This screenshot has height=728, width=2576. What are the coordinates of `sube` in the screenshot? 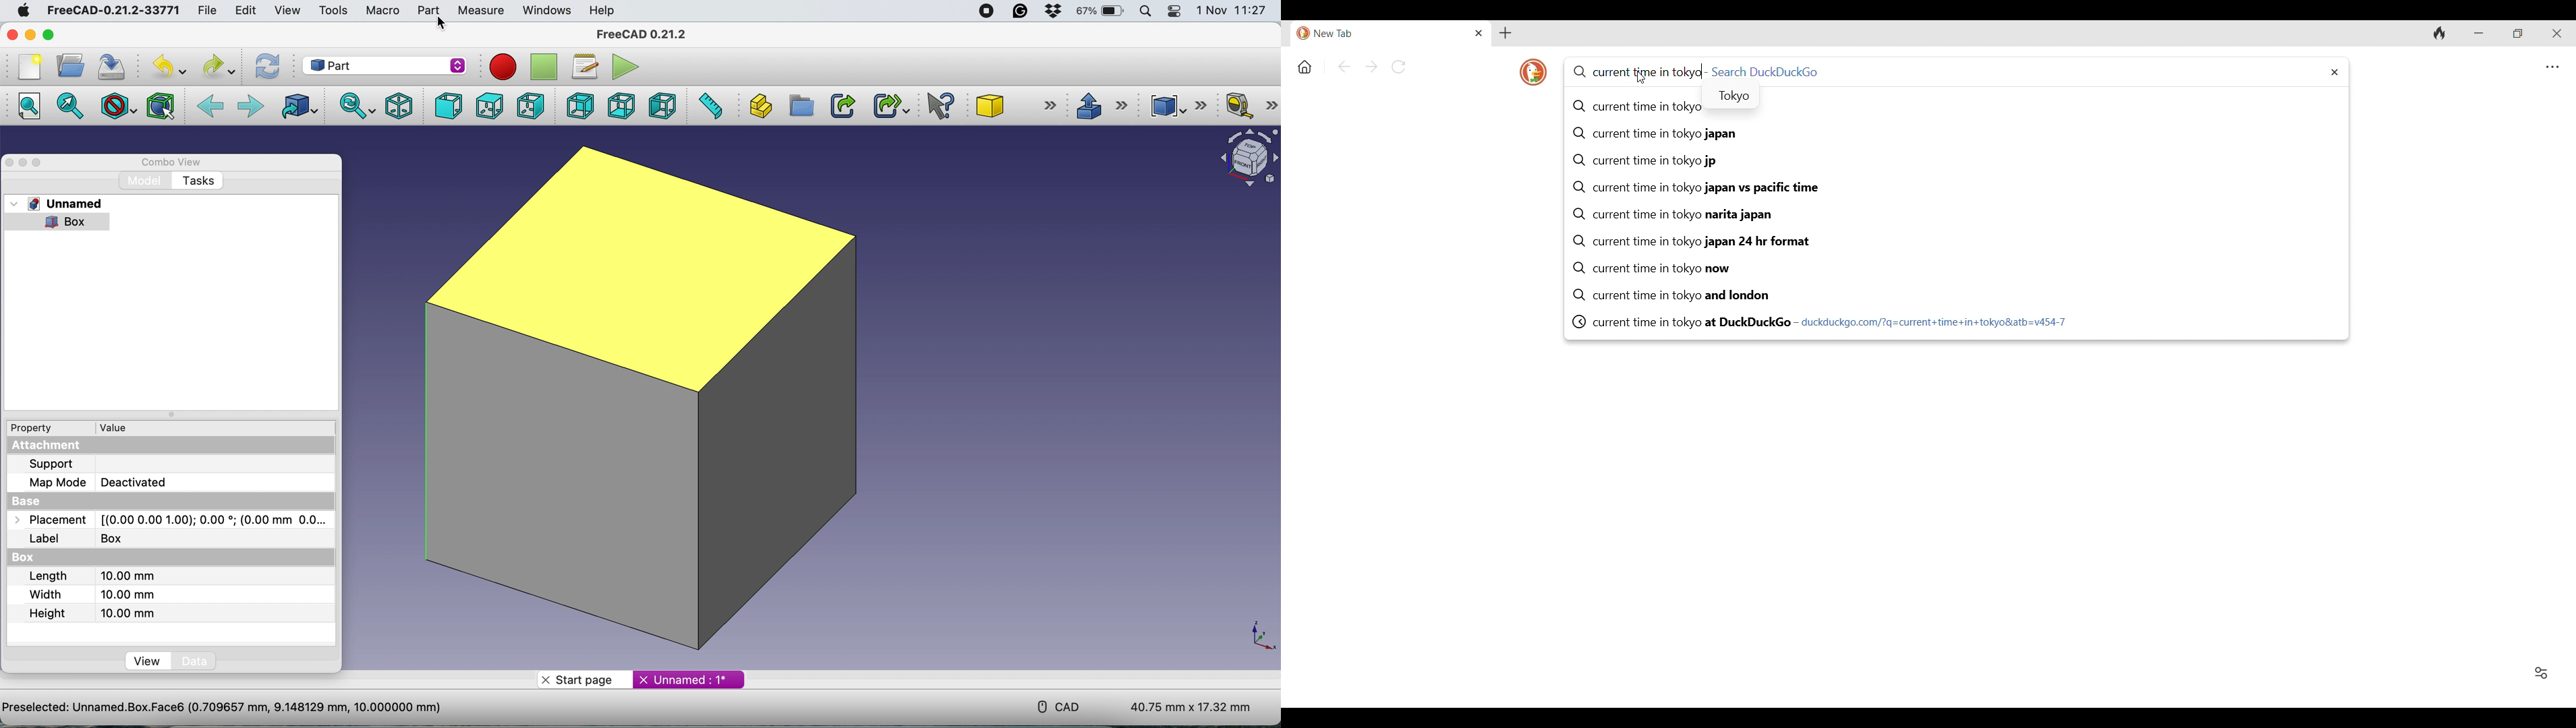 It's located at (1017, 105).